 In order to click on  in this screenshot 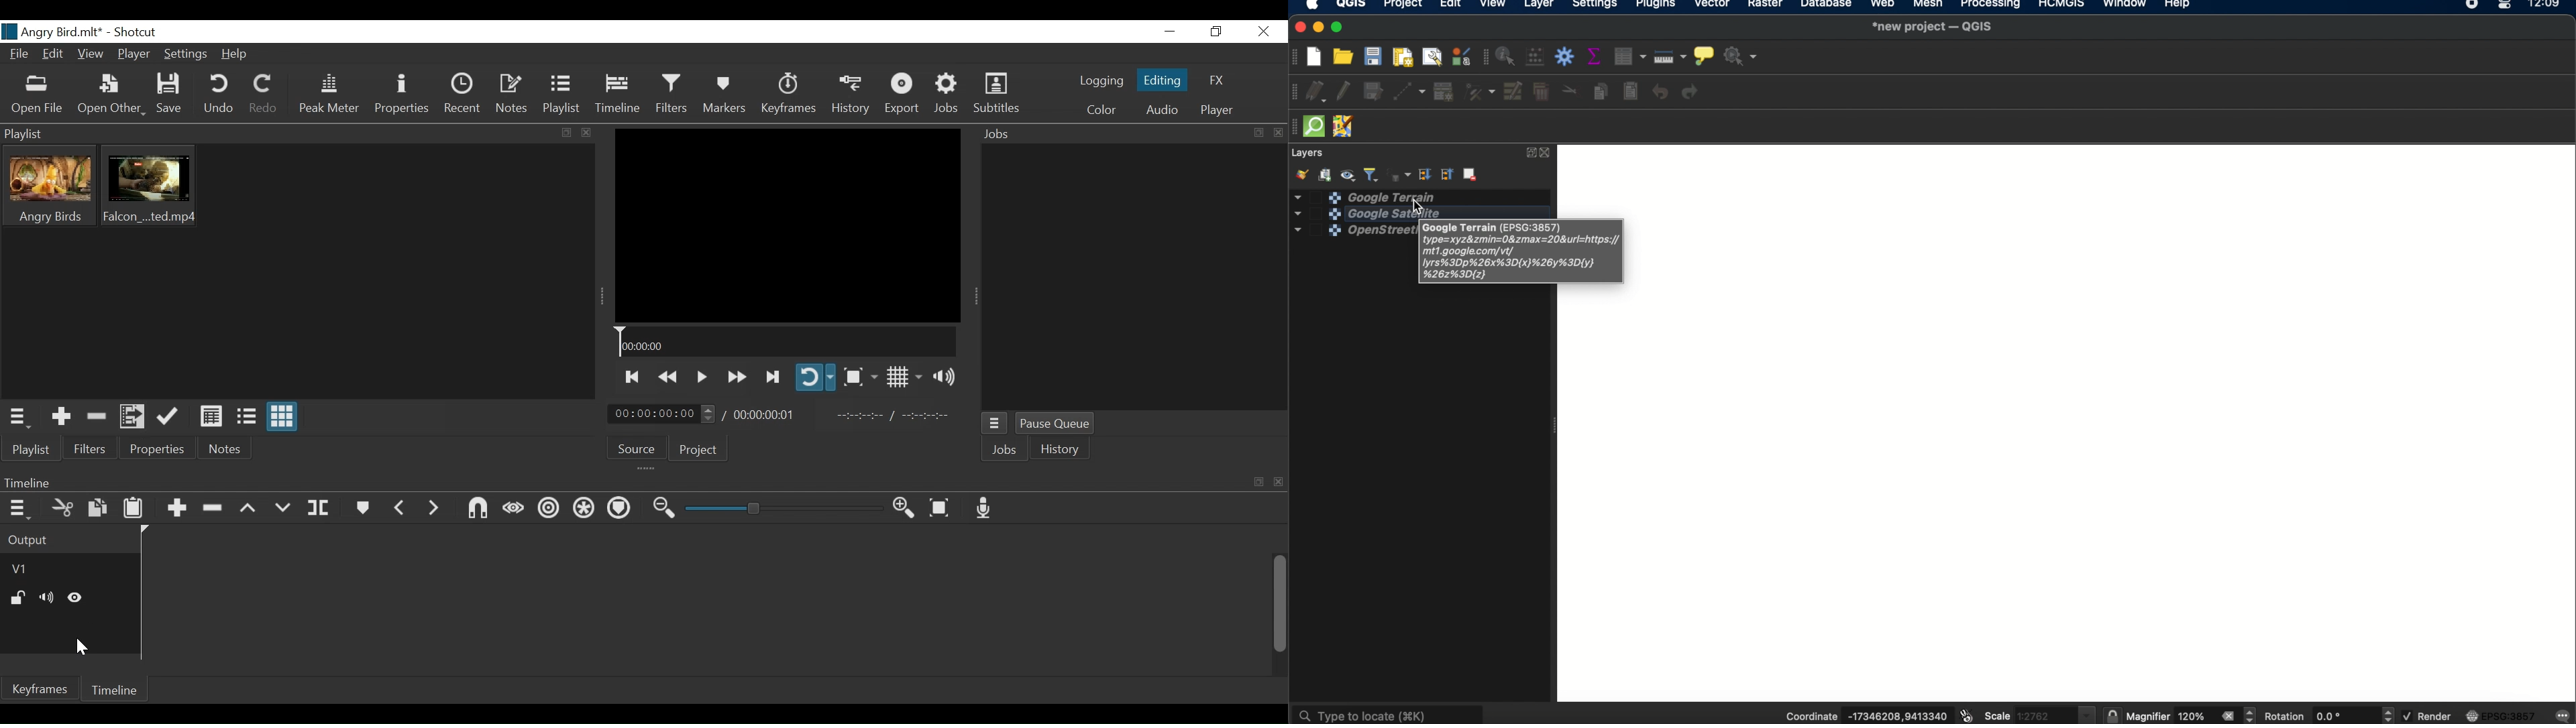, I will do `click(724, 95)`.